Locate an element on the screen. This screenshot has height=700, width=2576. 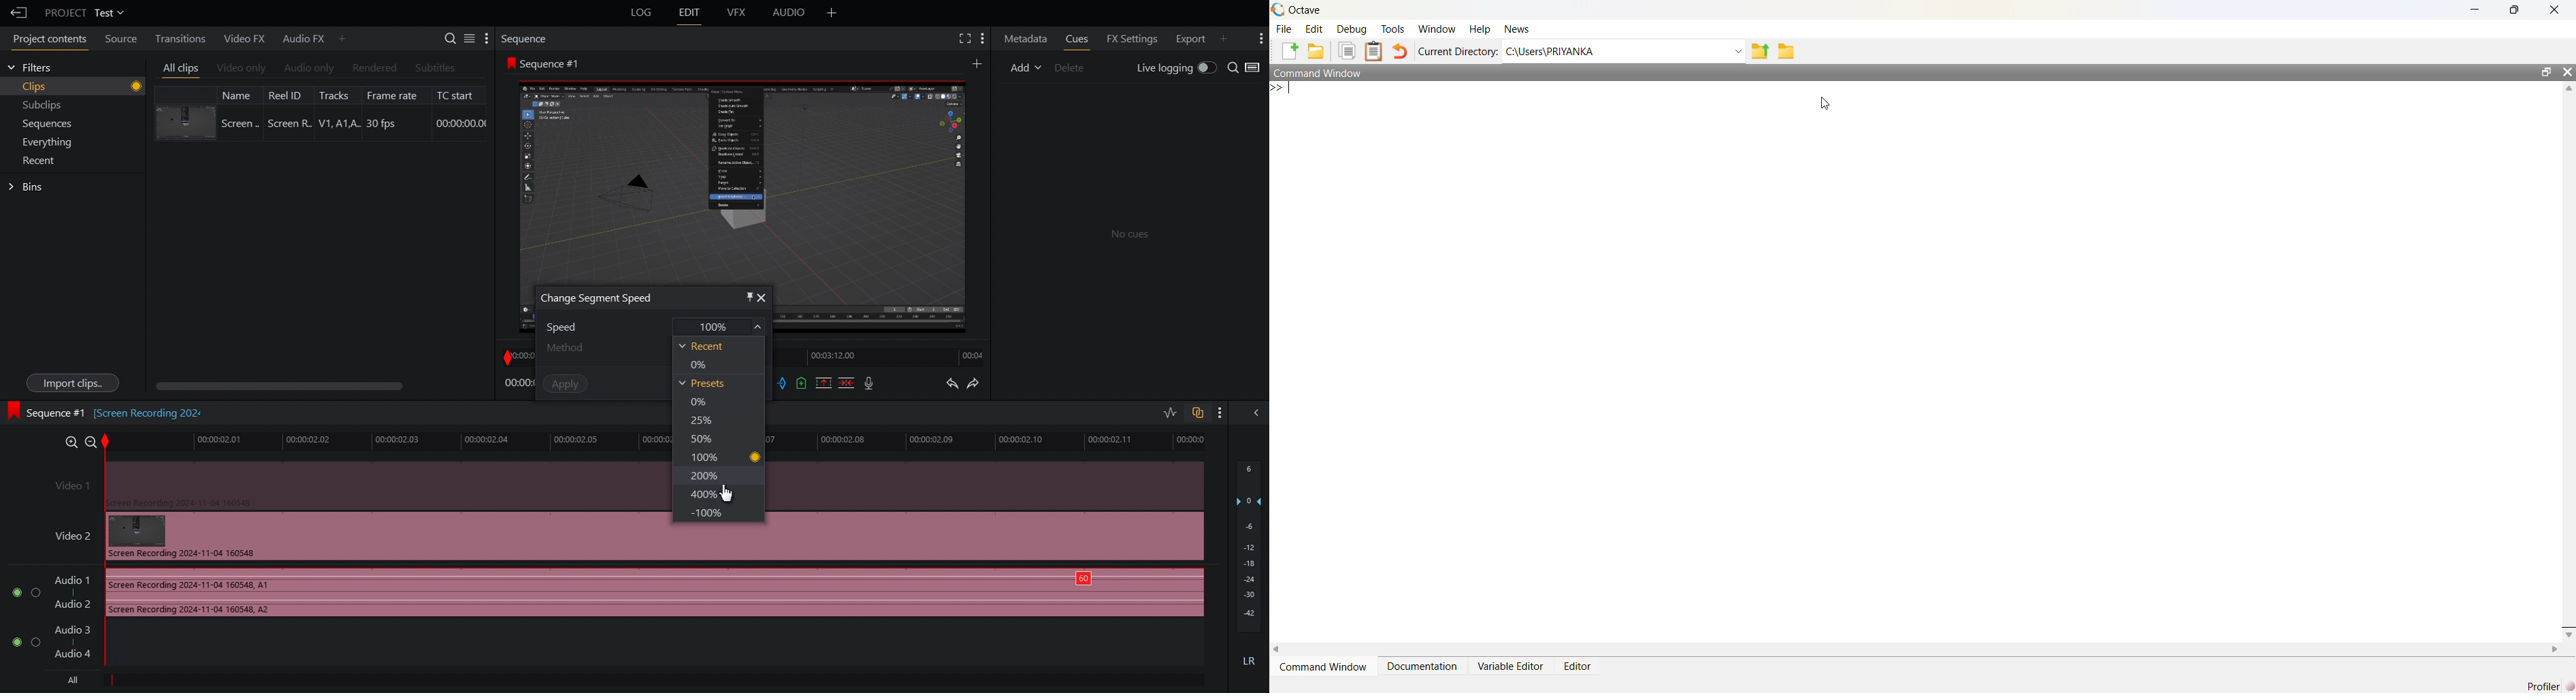
Export is located at coordinates (1187, 37).